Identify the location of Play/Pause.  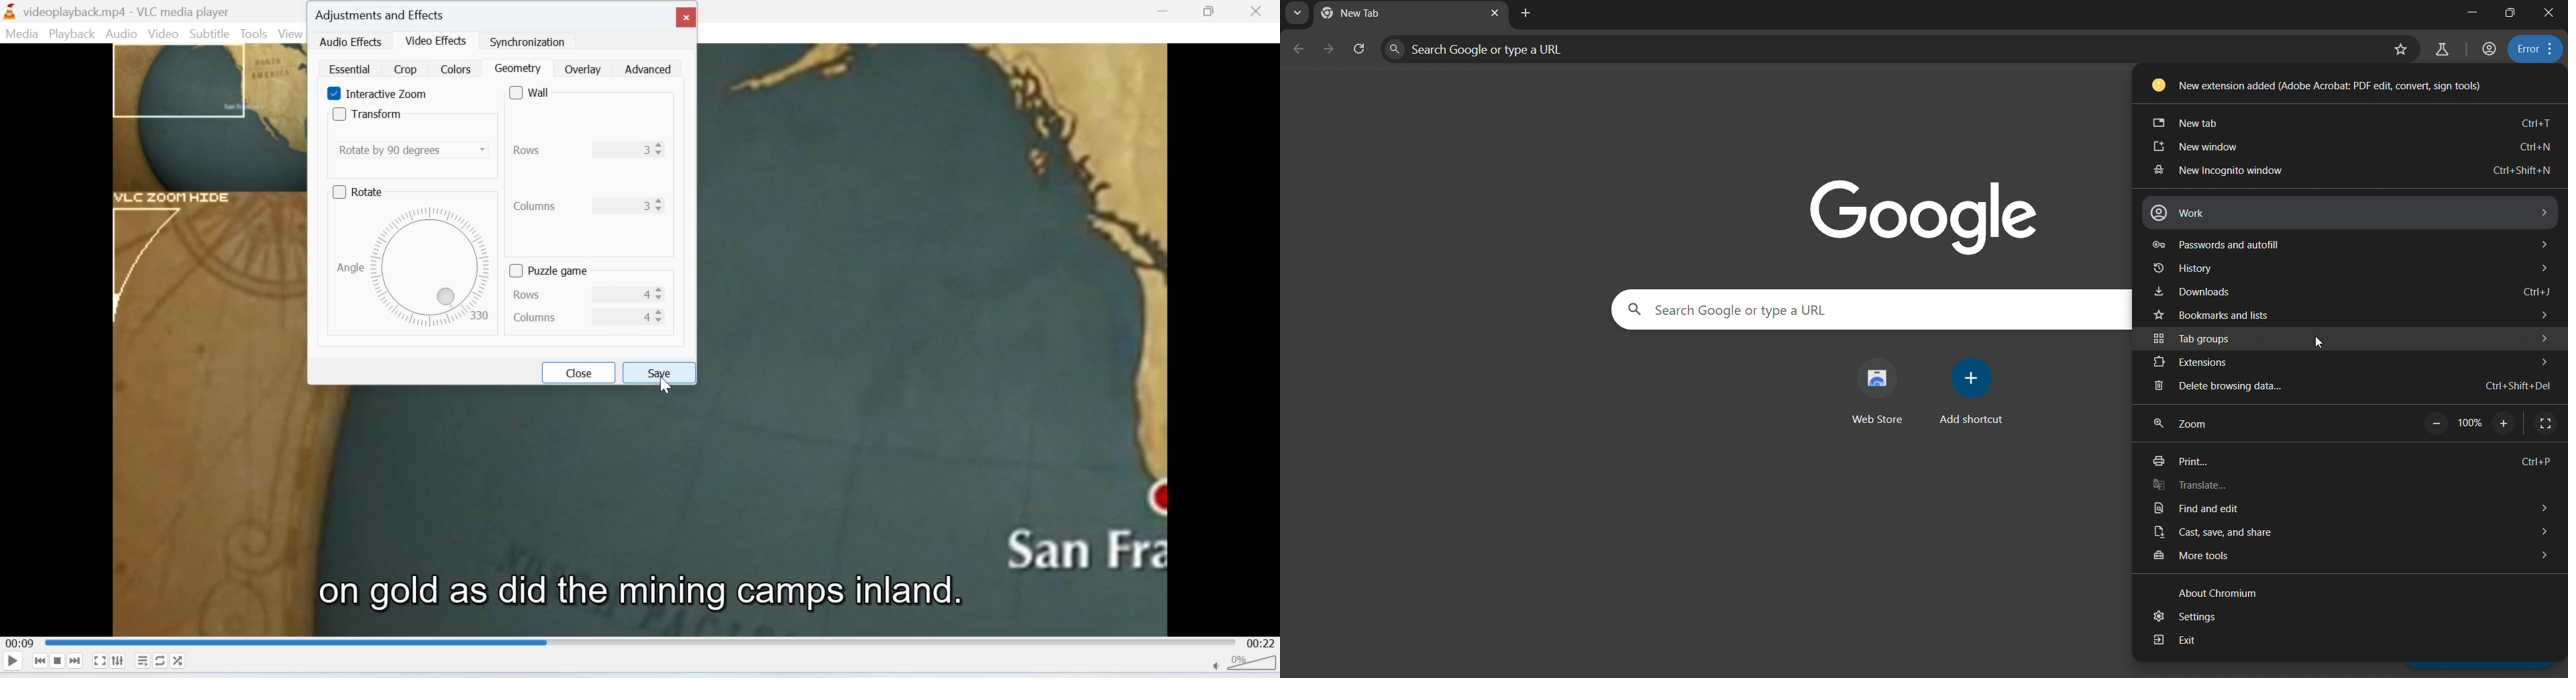
(13, 660).